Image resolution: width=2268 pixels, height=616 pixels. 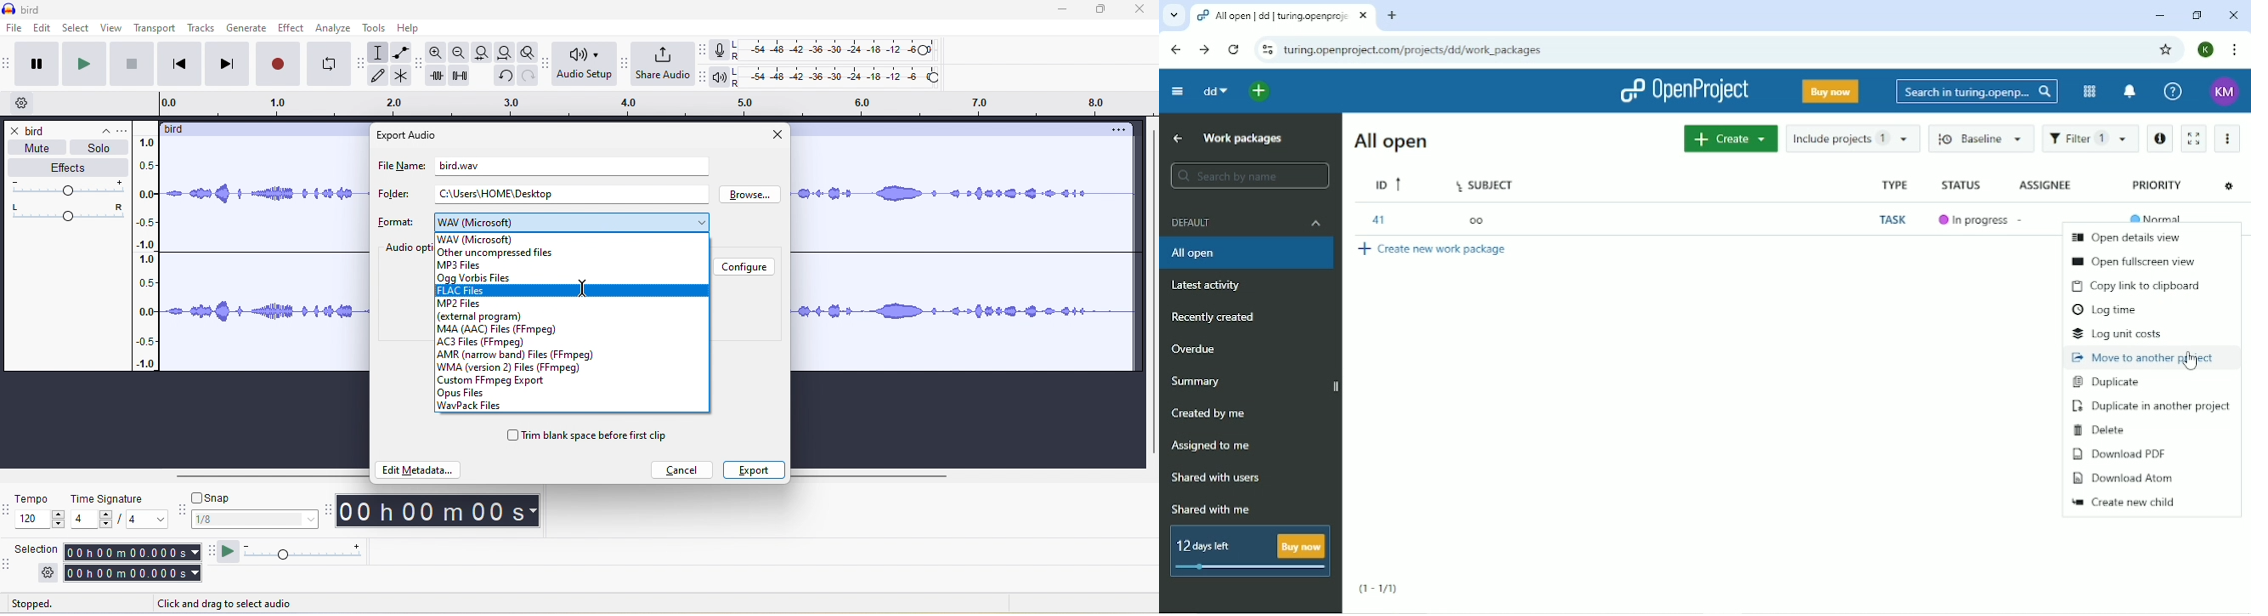 What do you see at coordinates (1687, 91) in the screenshot?
I see `OpenProject` at bounding box center [1687, 91].